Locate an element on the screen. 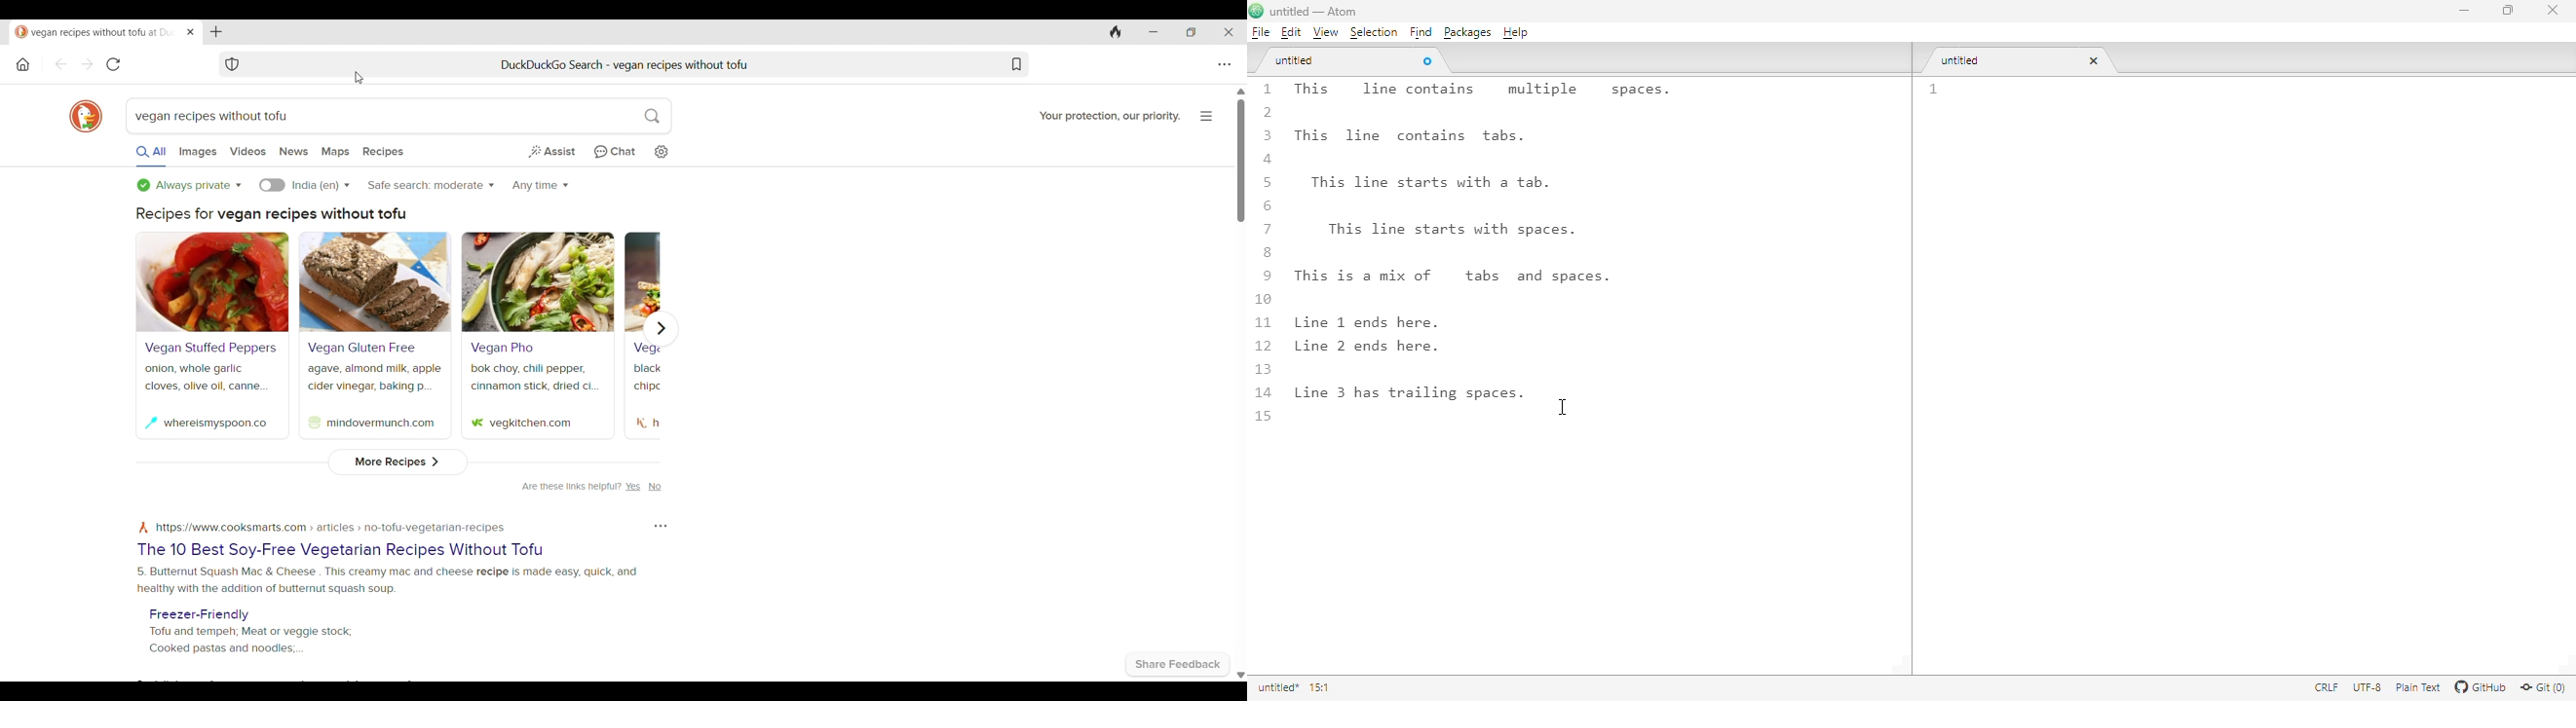 This screenshot has width=2576, height=728. Search recipes is located at coordinates (384, 152).